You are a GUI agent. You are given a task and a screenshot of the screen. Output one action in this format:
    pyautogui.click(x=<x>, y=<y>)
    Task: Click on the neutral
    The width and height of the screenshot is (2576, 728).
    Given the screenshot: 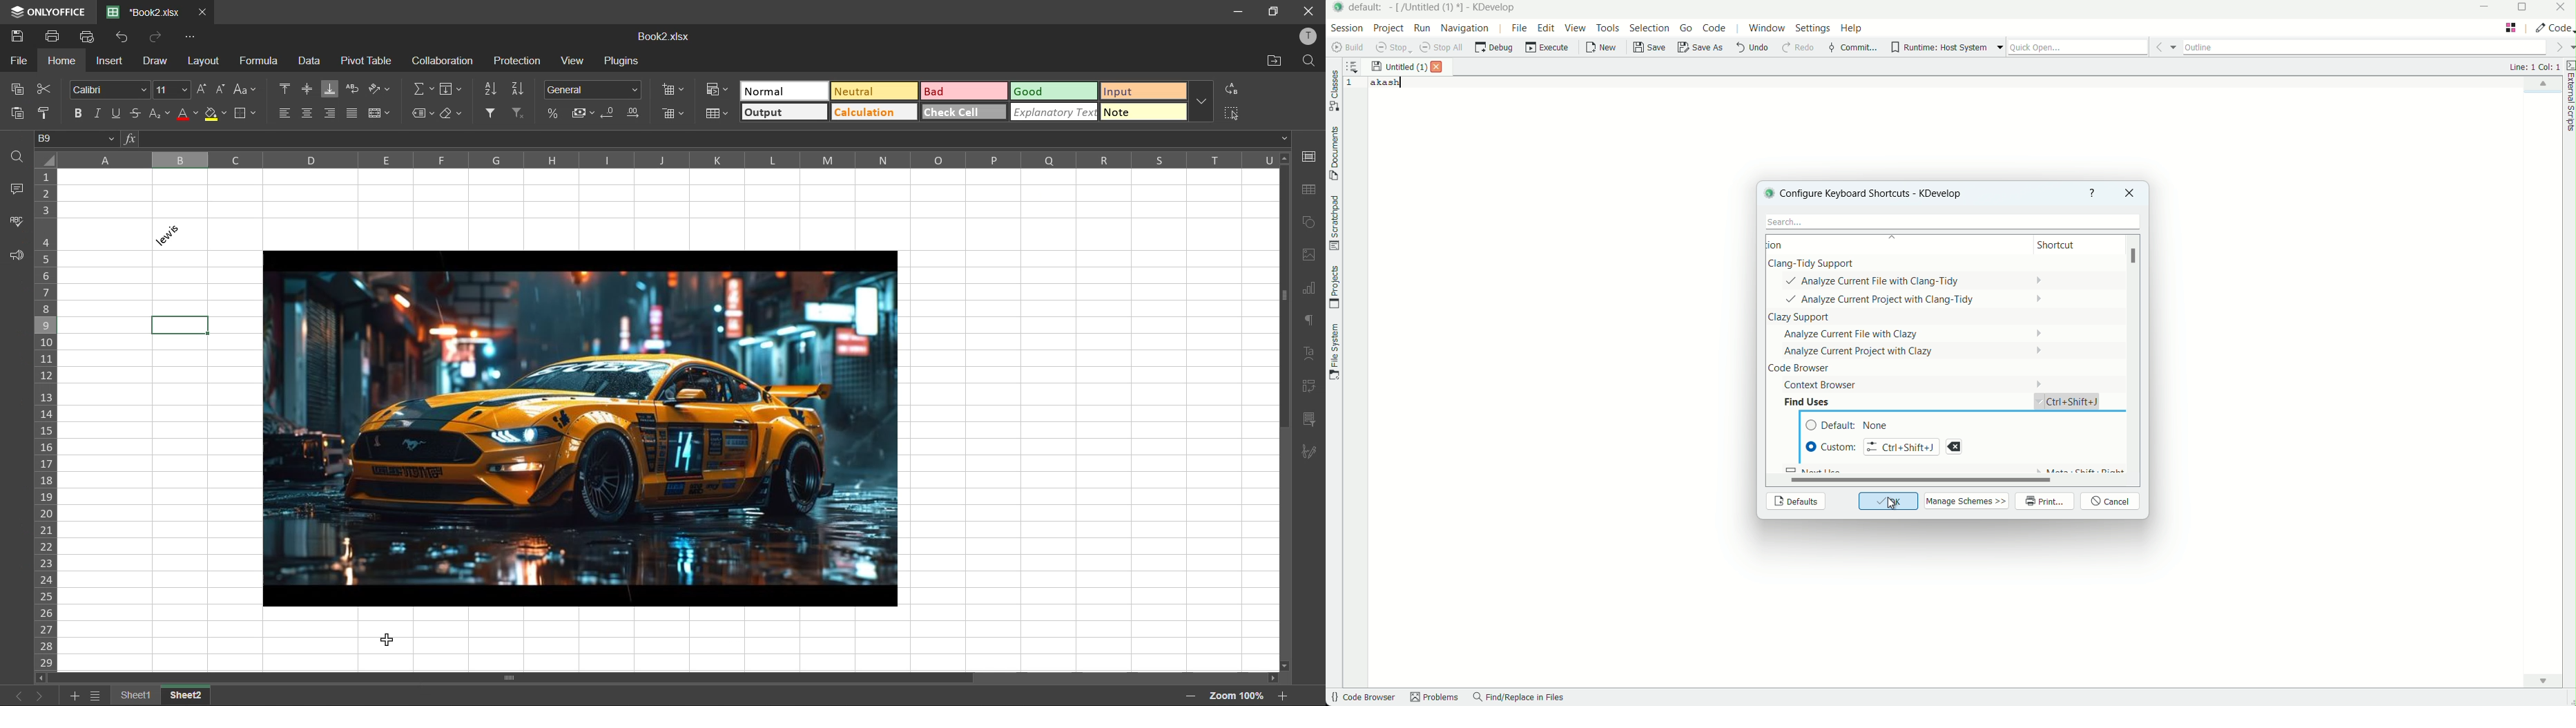 What is the action you would take?
    pyautogui.click(x=874, y=91)
    